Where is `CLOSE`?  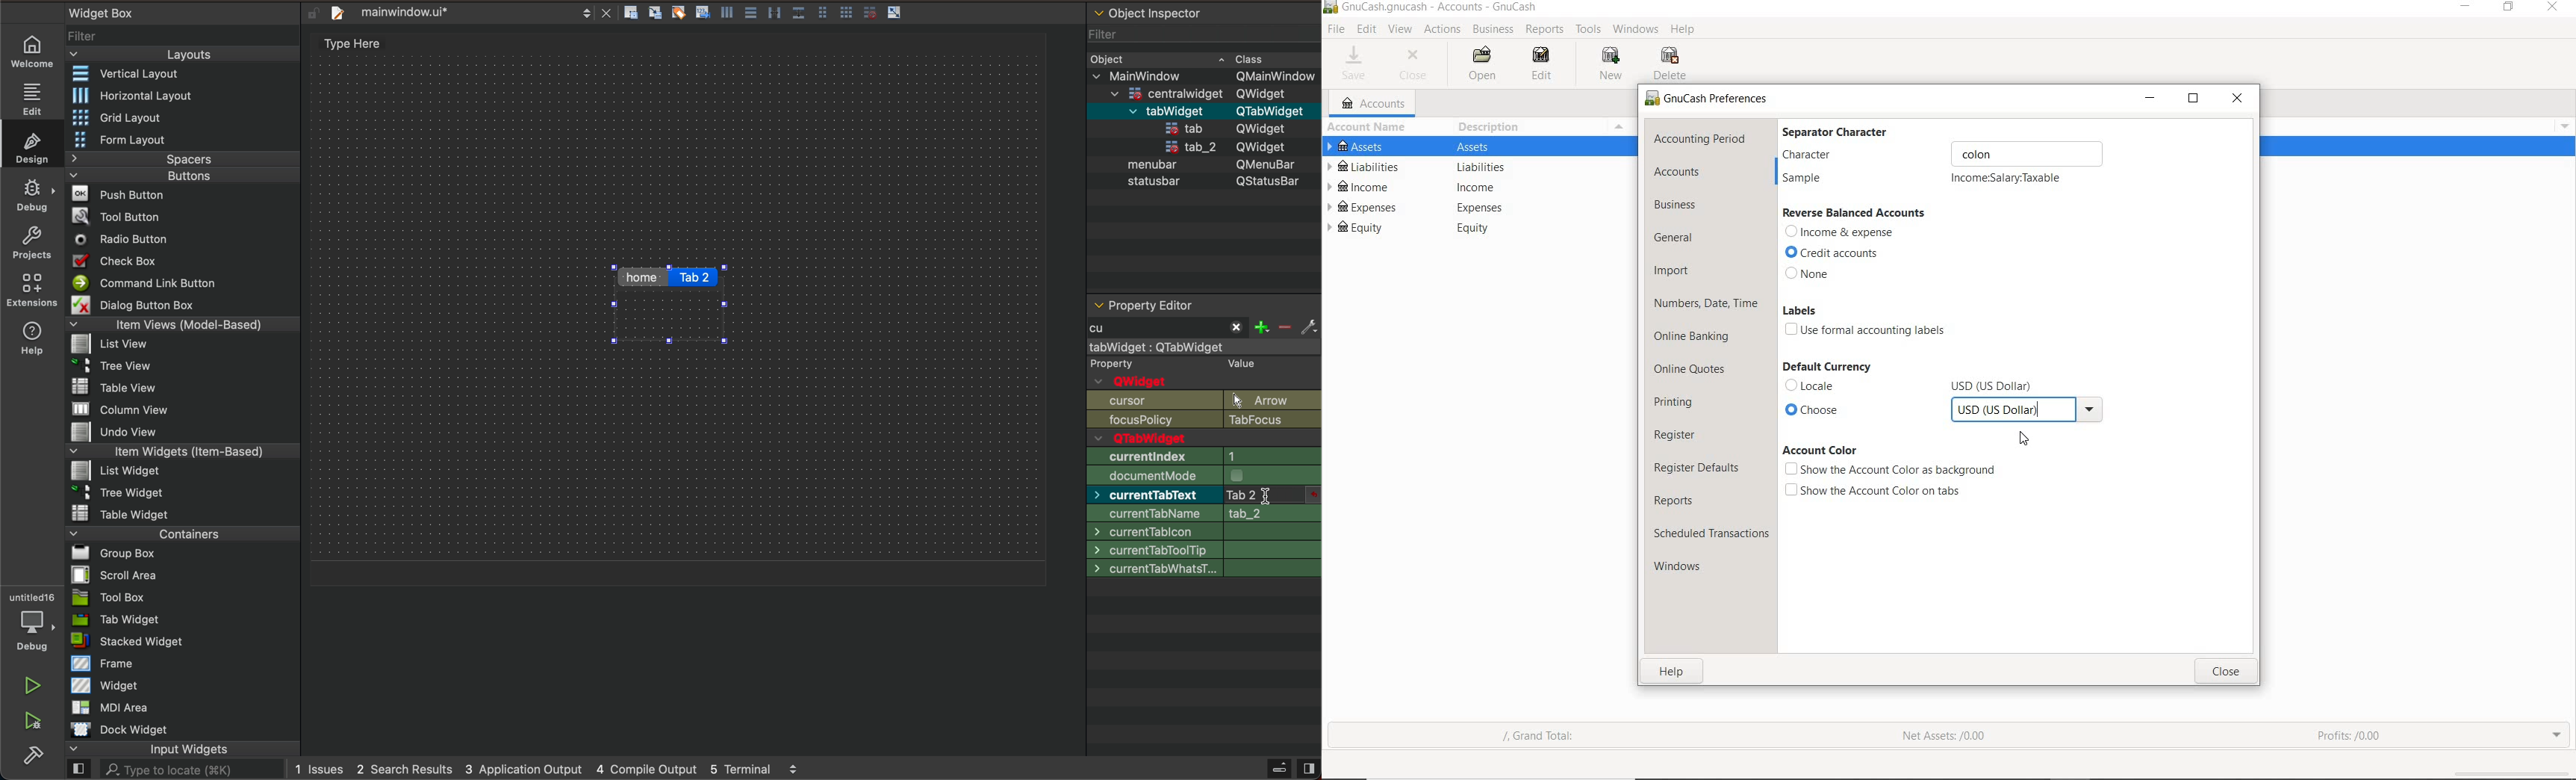 CLOSE is located at coordinates (1417, 66).